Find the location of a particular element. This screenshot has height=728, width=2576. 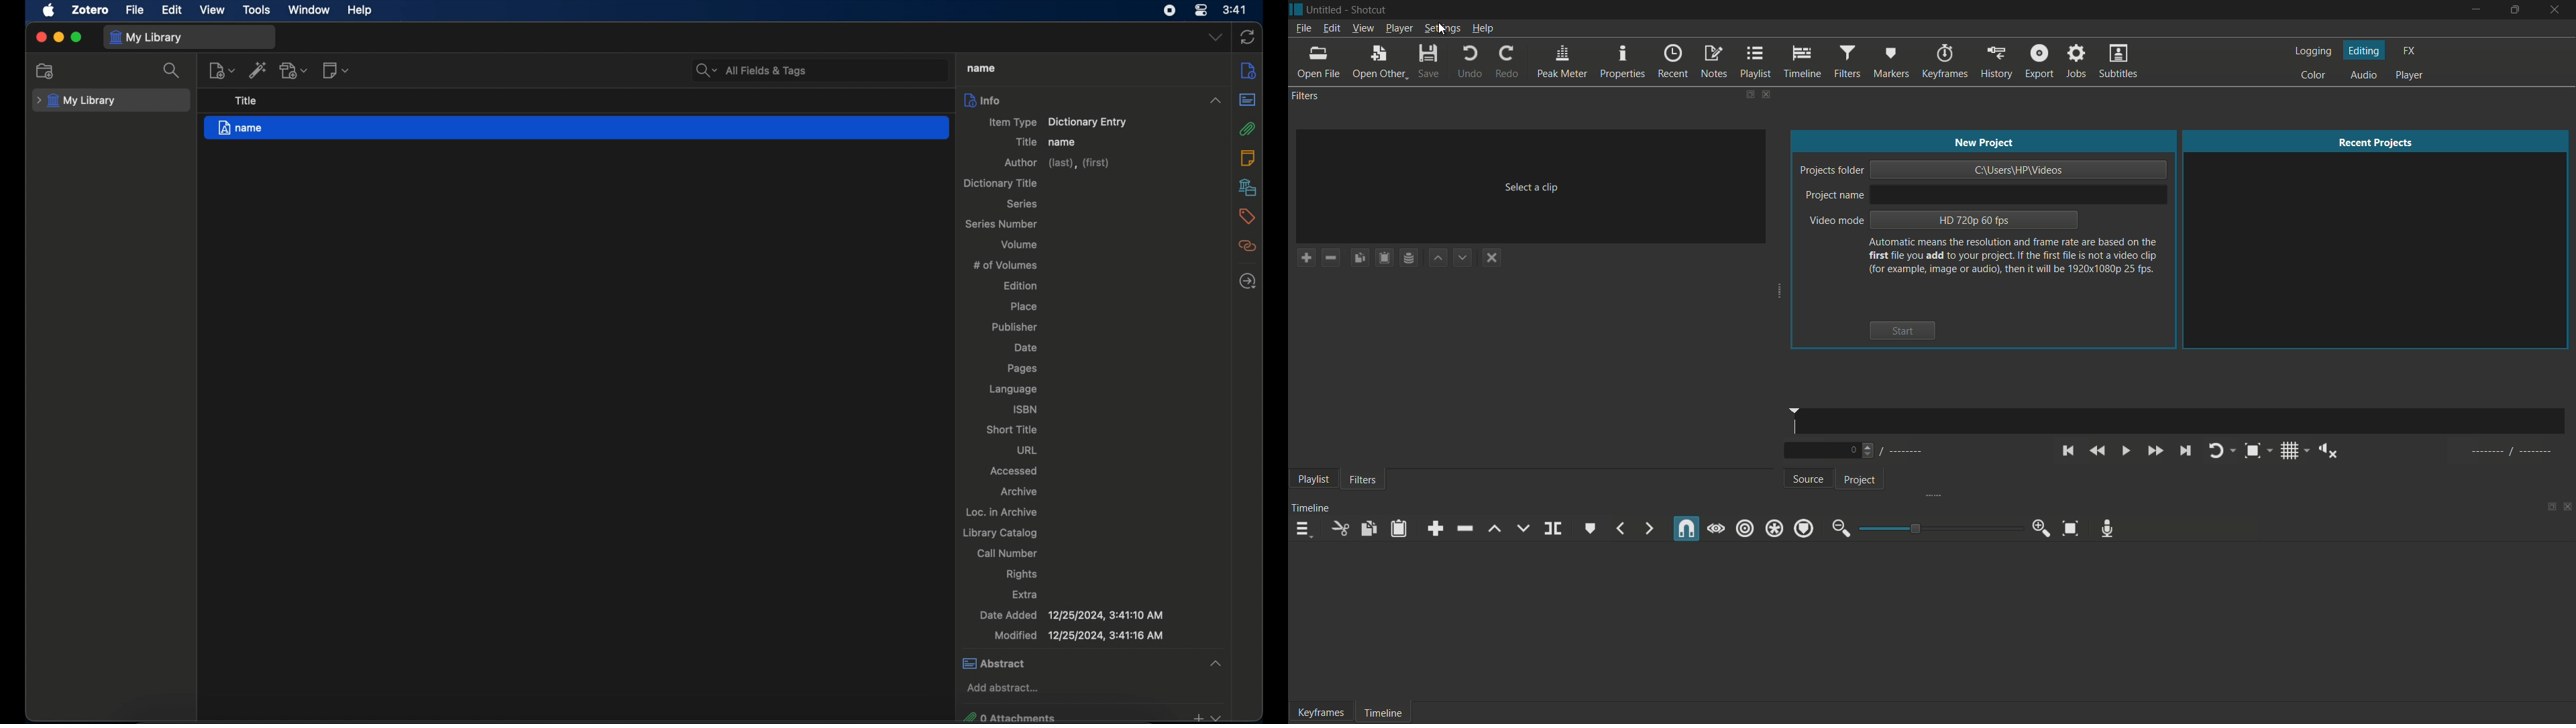

rights is located at coordinates (1022, 575).